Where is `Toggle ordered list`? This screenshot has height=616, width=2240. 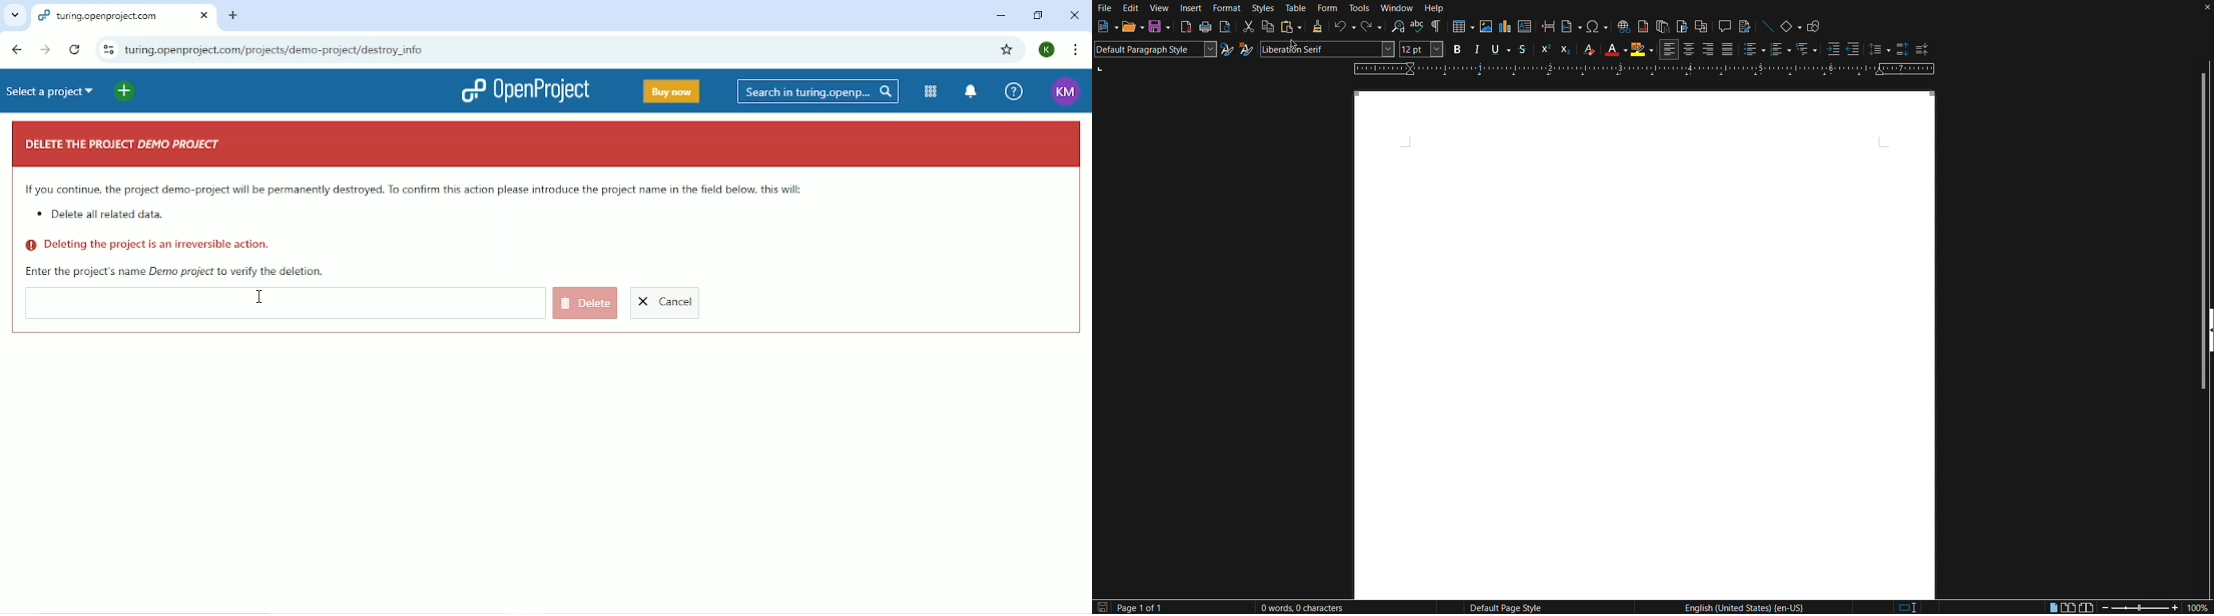 Toggle ordered list is located at coordinates (1780, 51).